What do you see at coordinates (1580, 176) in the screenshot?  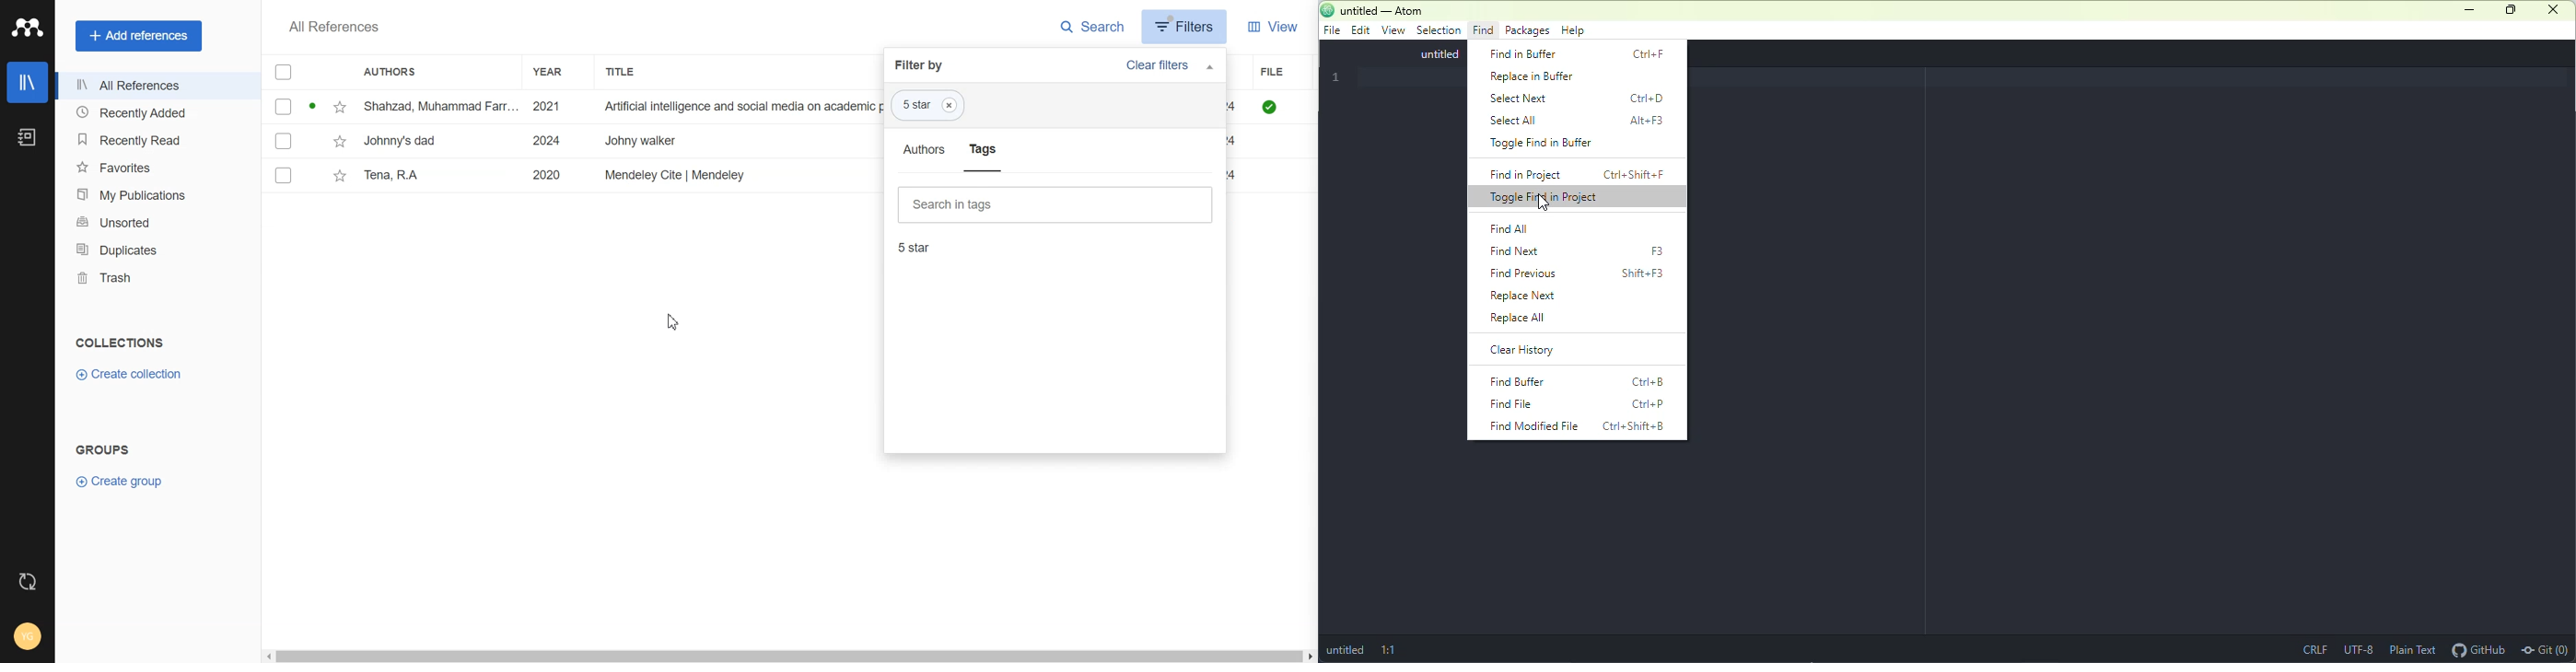 I see `find in project` at bounding box center [1580, 176].